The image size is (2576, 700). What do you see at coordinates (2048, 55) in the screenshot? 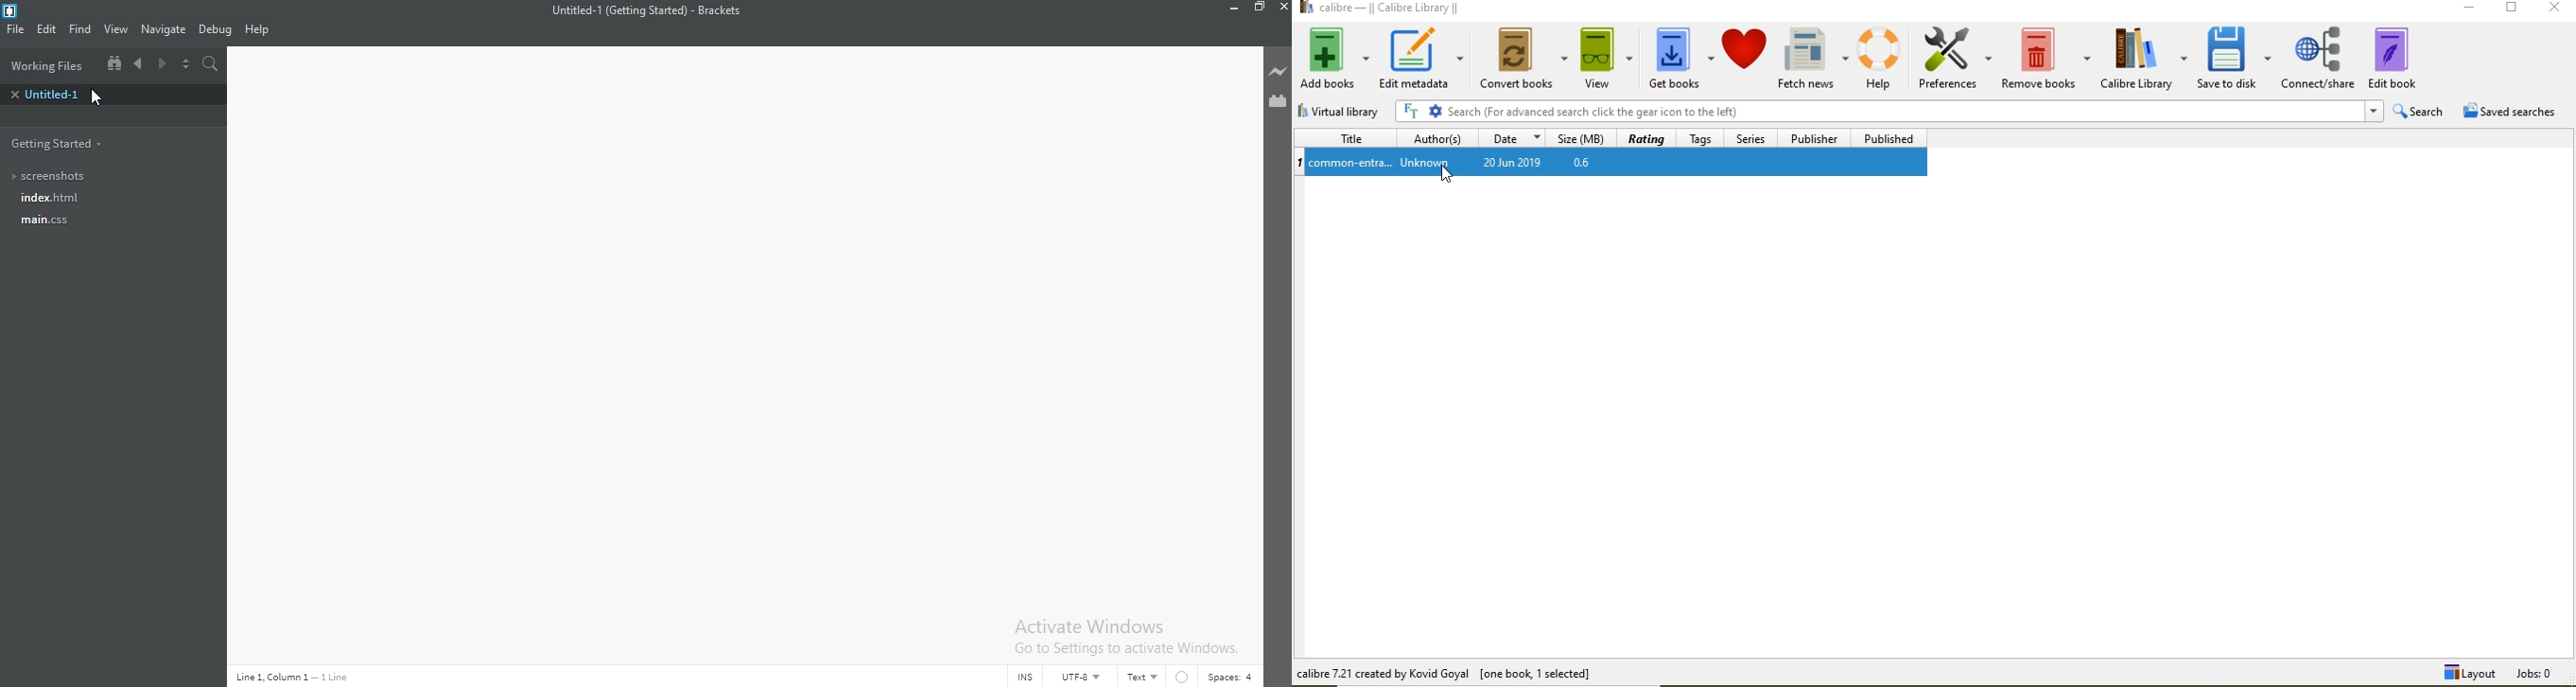
I see `remove books` at bounding box center [2048, 55].